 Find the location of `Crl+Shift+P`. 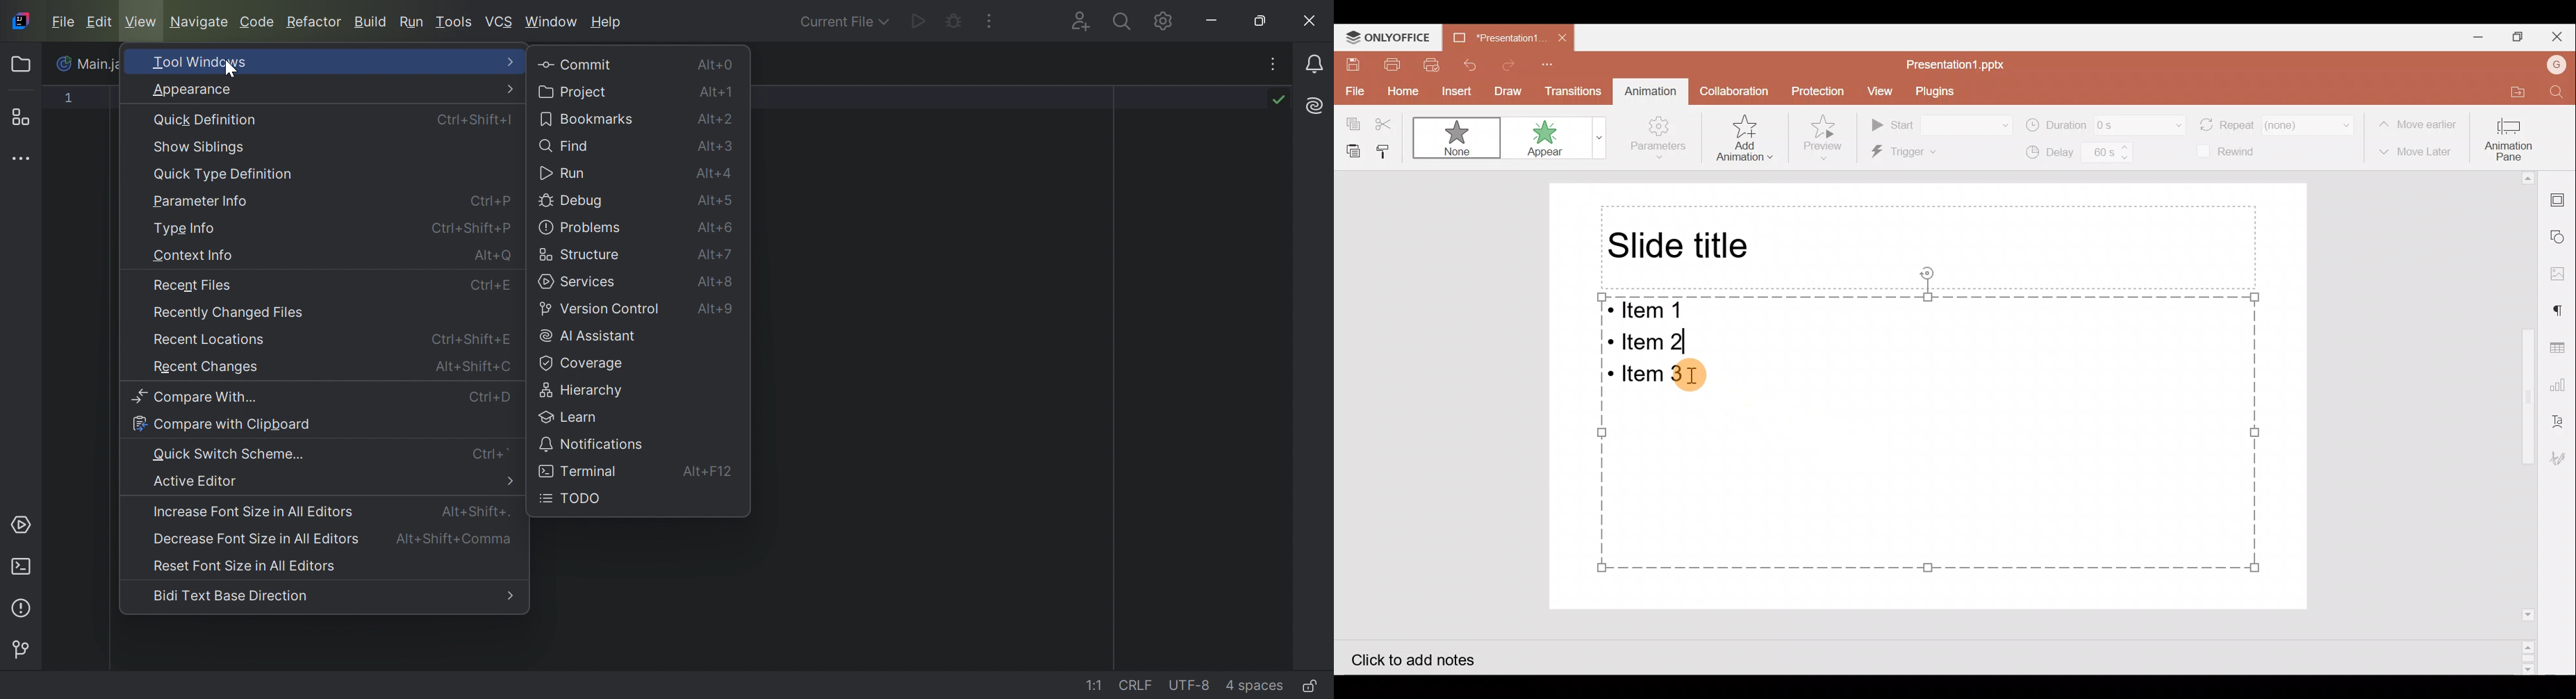

Crl+Shift+P is located at coordinates (469, 227).